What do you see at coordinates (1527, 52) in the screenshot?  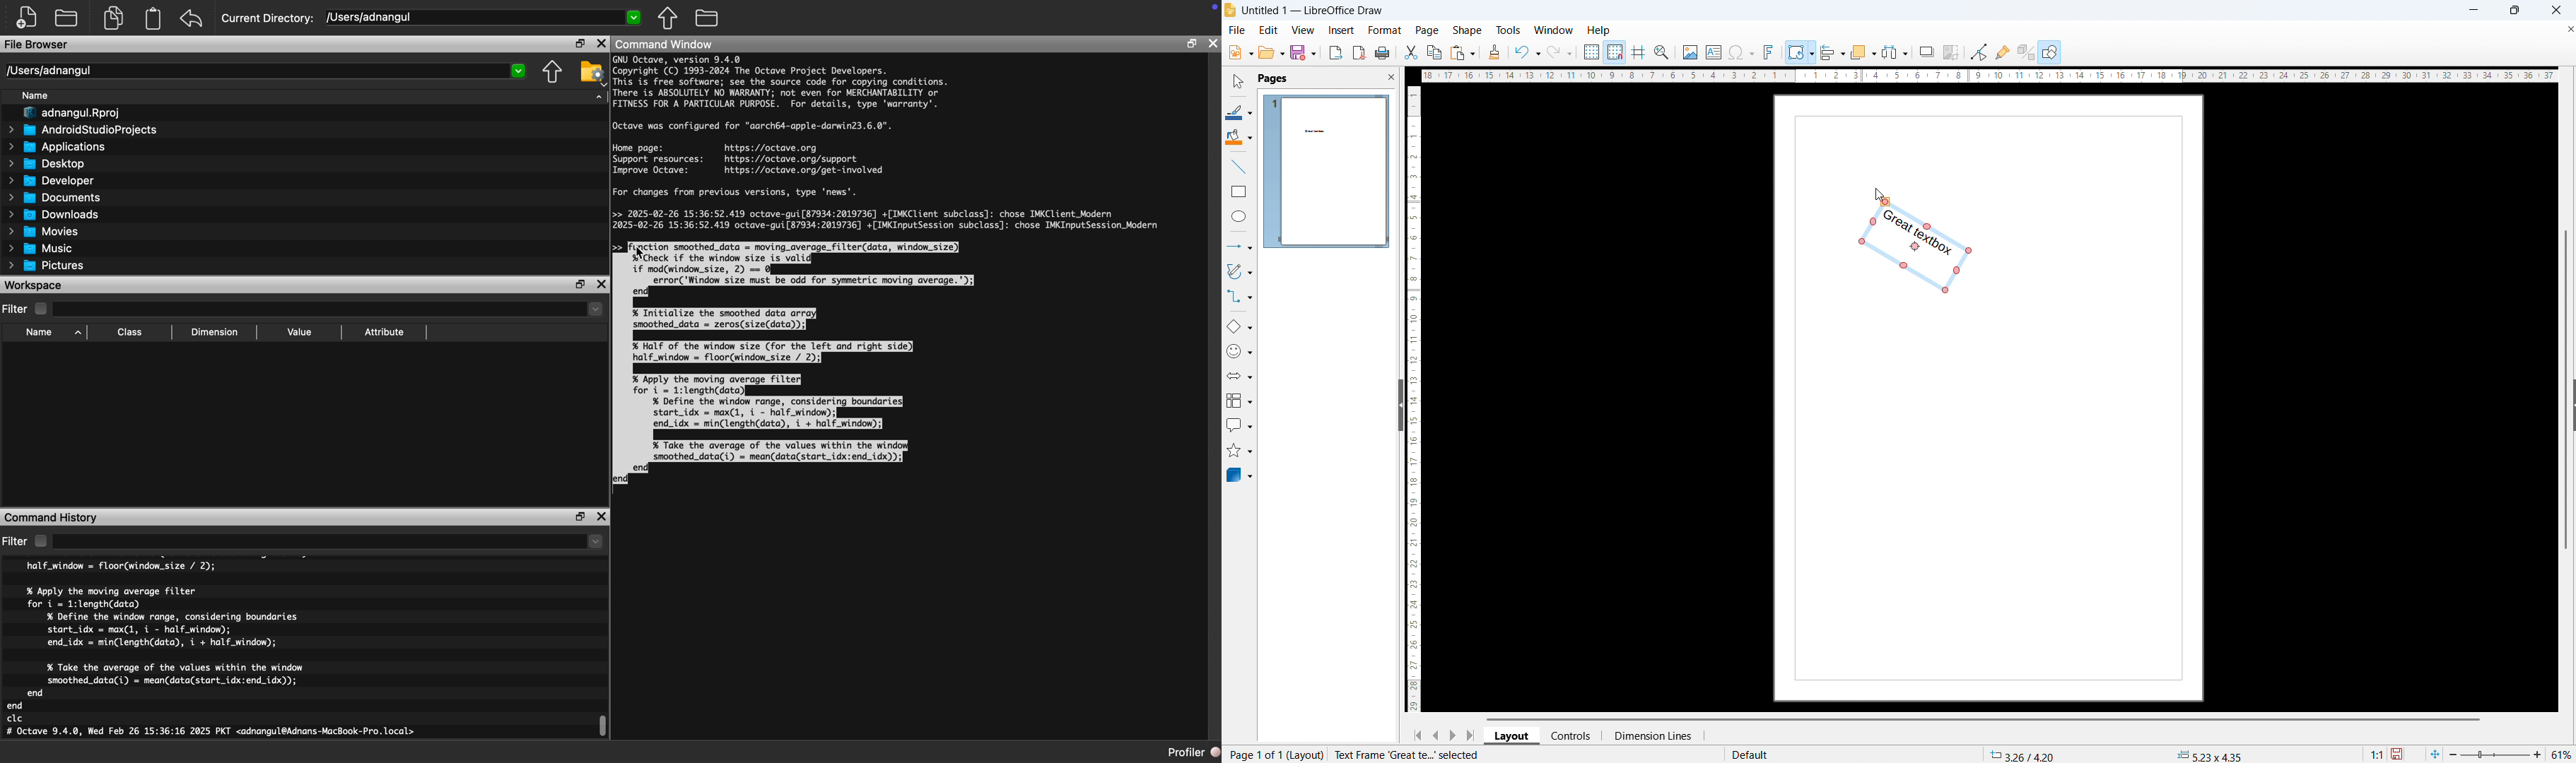 I see `undo` at bounding box center [1527, 52].